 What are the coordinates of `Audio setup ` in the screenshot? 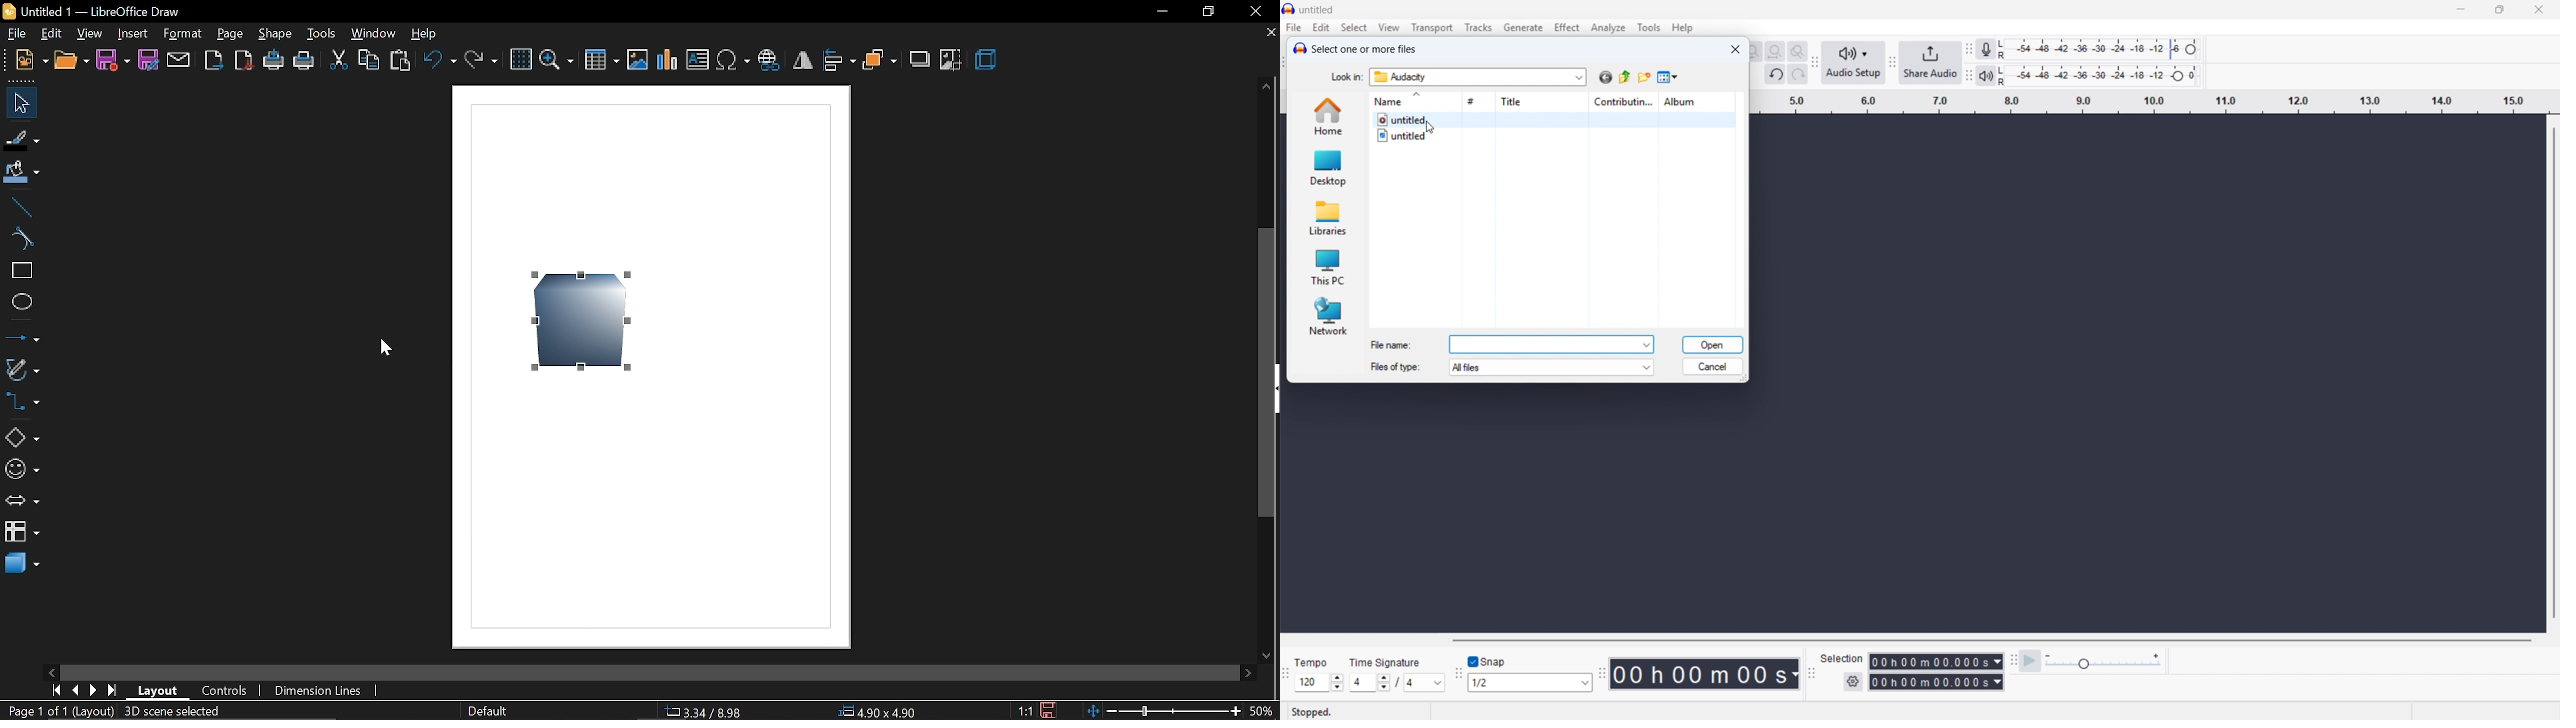 It's located at (1853, 63).